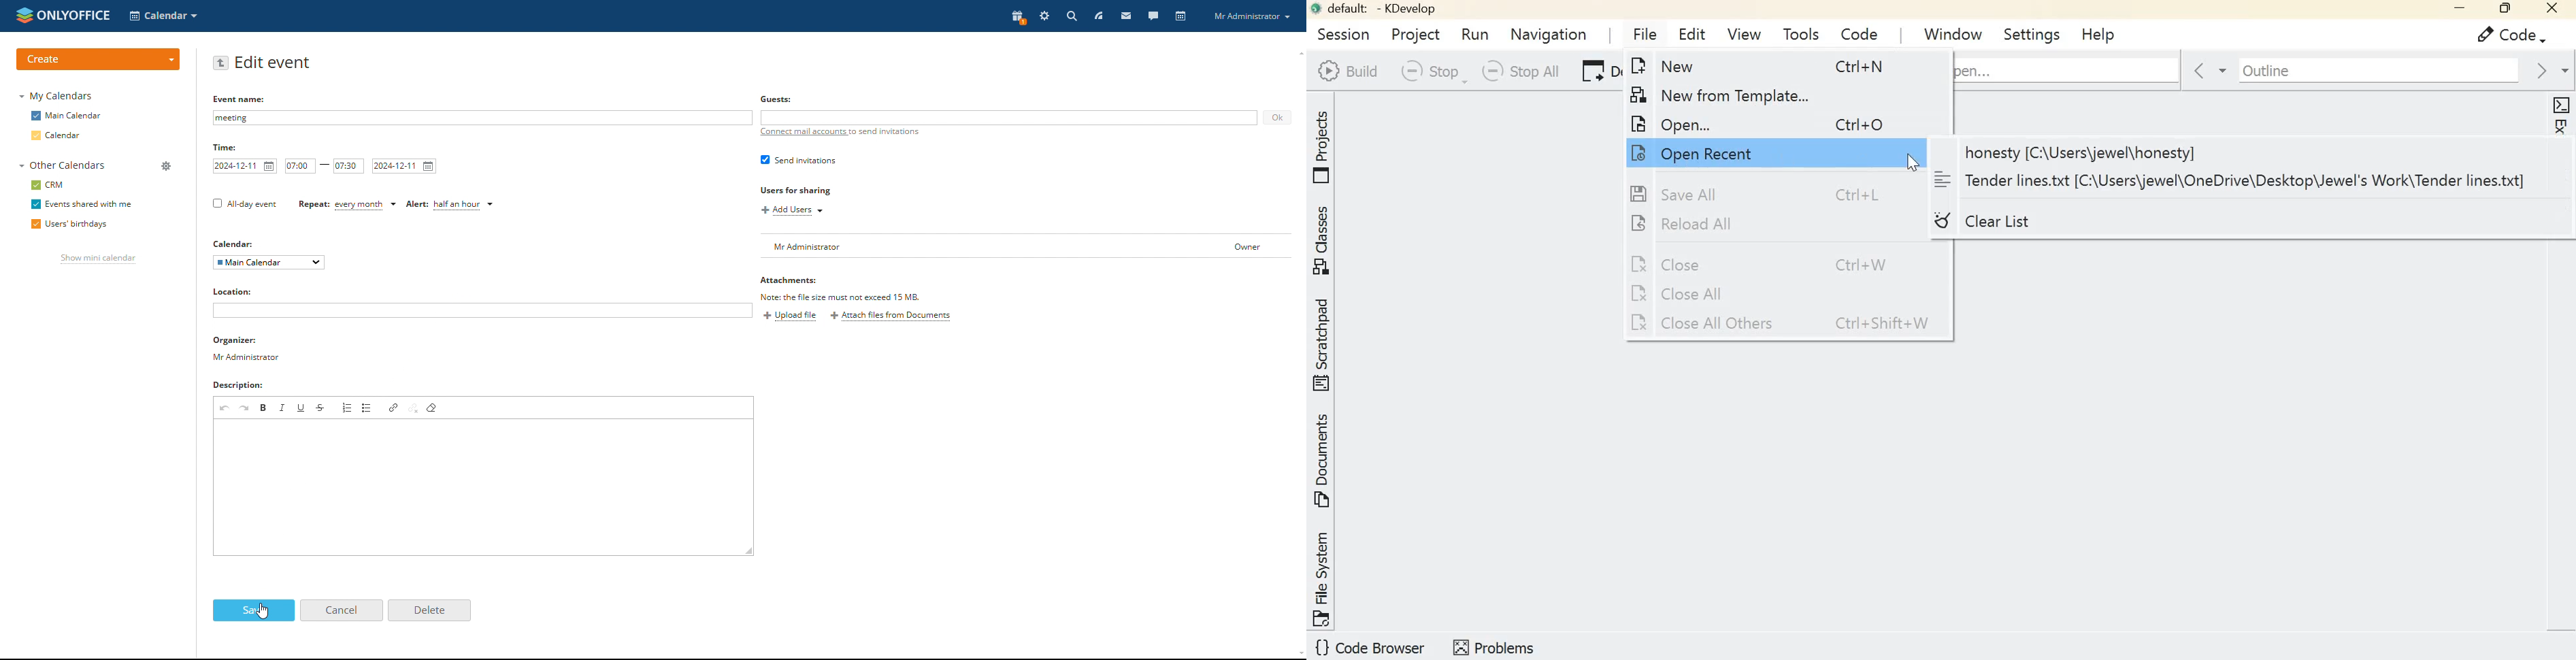  I want to click on start time, so click(300, 166).